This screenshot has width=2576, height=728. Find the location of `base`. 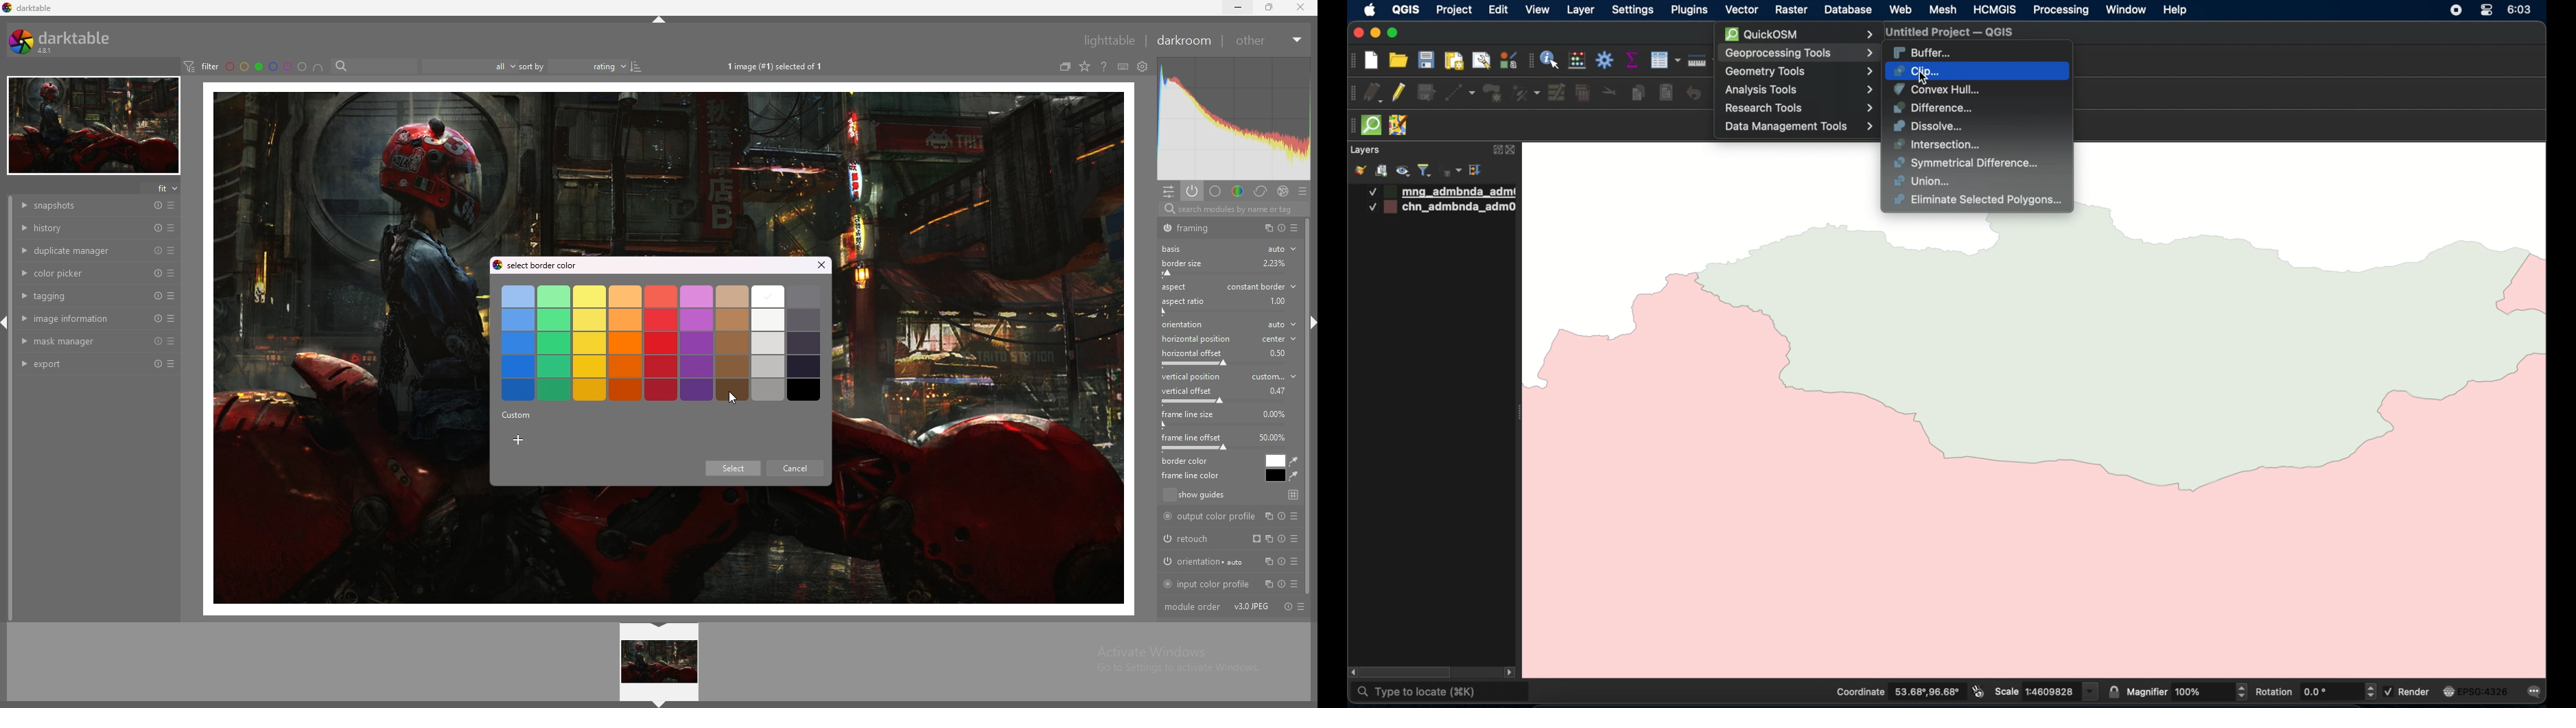

base is located at coordinates (1215, 191).